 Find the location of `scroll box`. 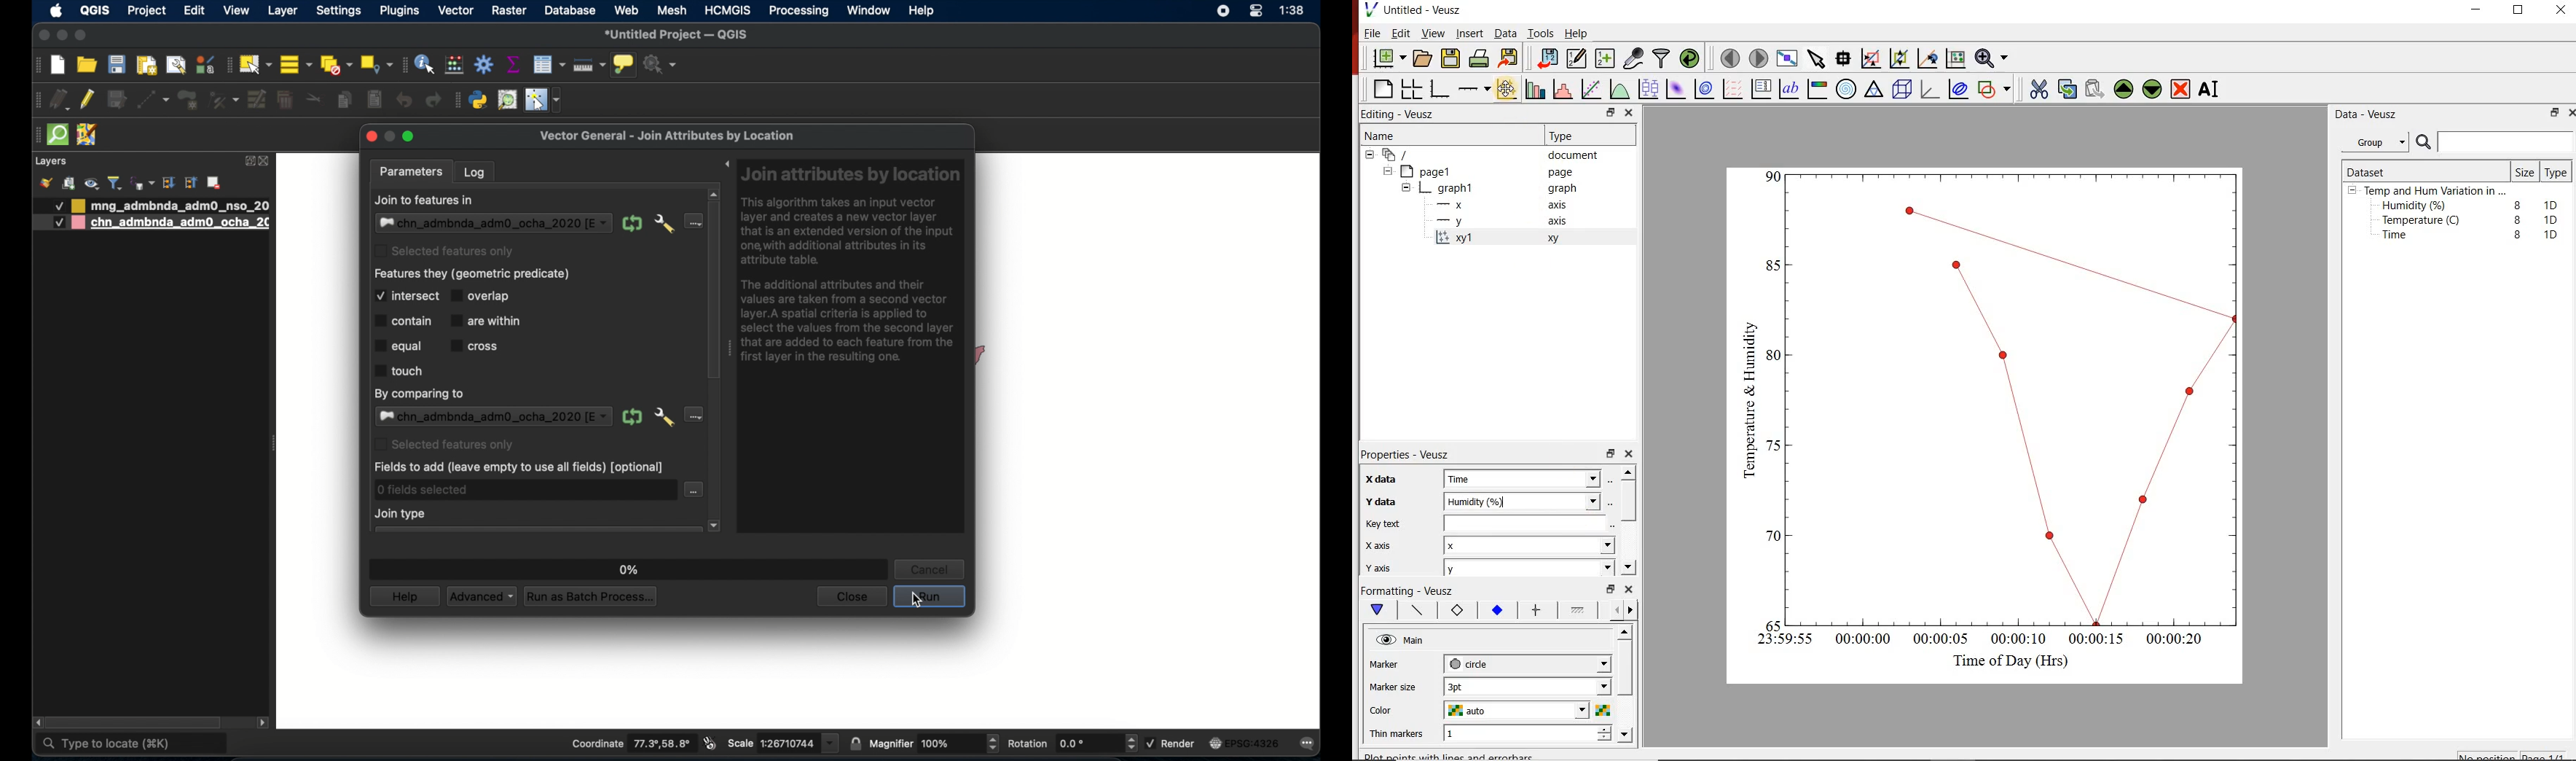

scroll box is located at coordinates (137, 722).